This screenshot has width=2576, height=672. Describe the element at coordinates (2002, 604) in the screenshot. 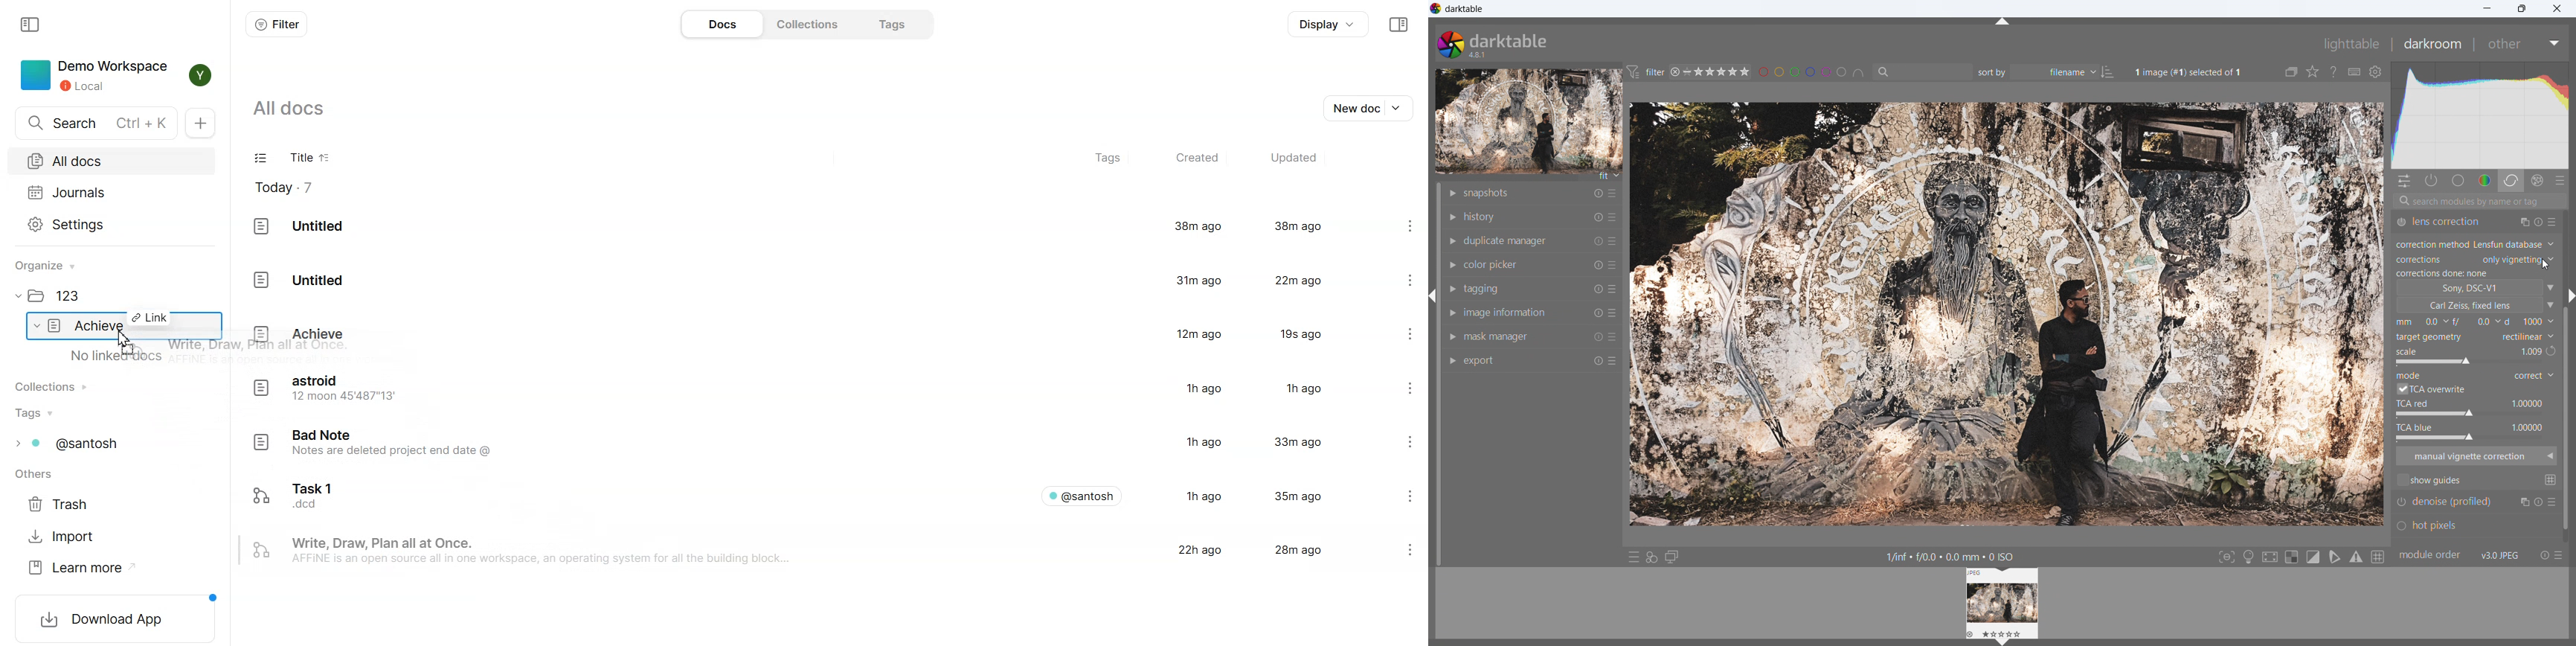

I see `lighttable preview` at that location.